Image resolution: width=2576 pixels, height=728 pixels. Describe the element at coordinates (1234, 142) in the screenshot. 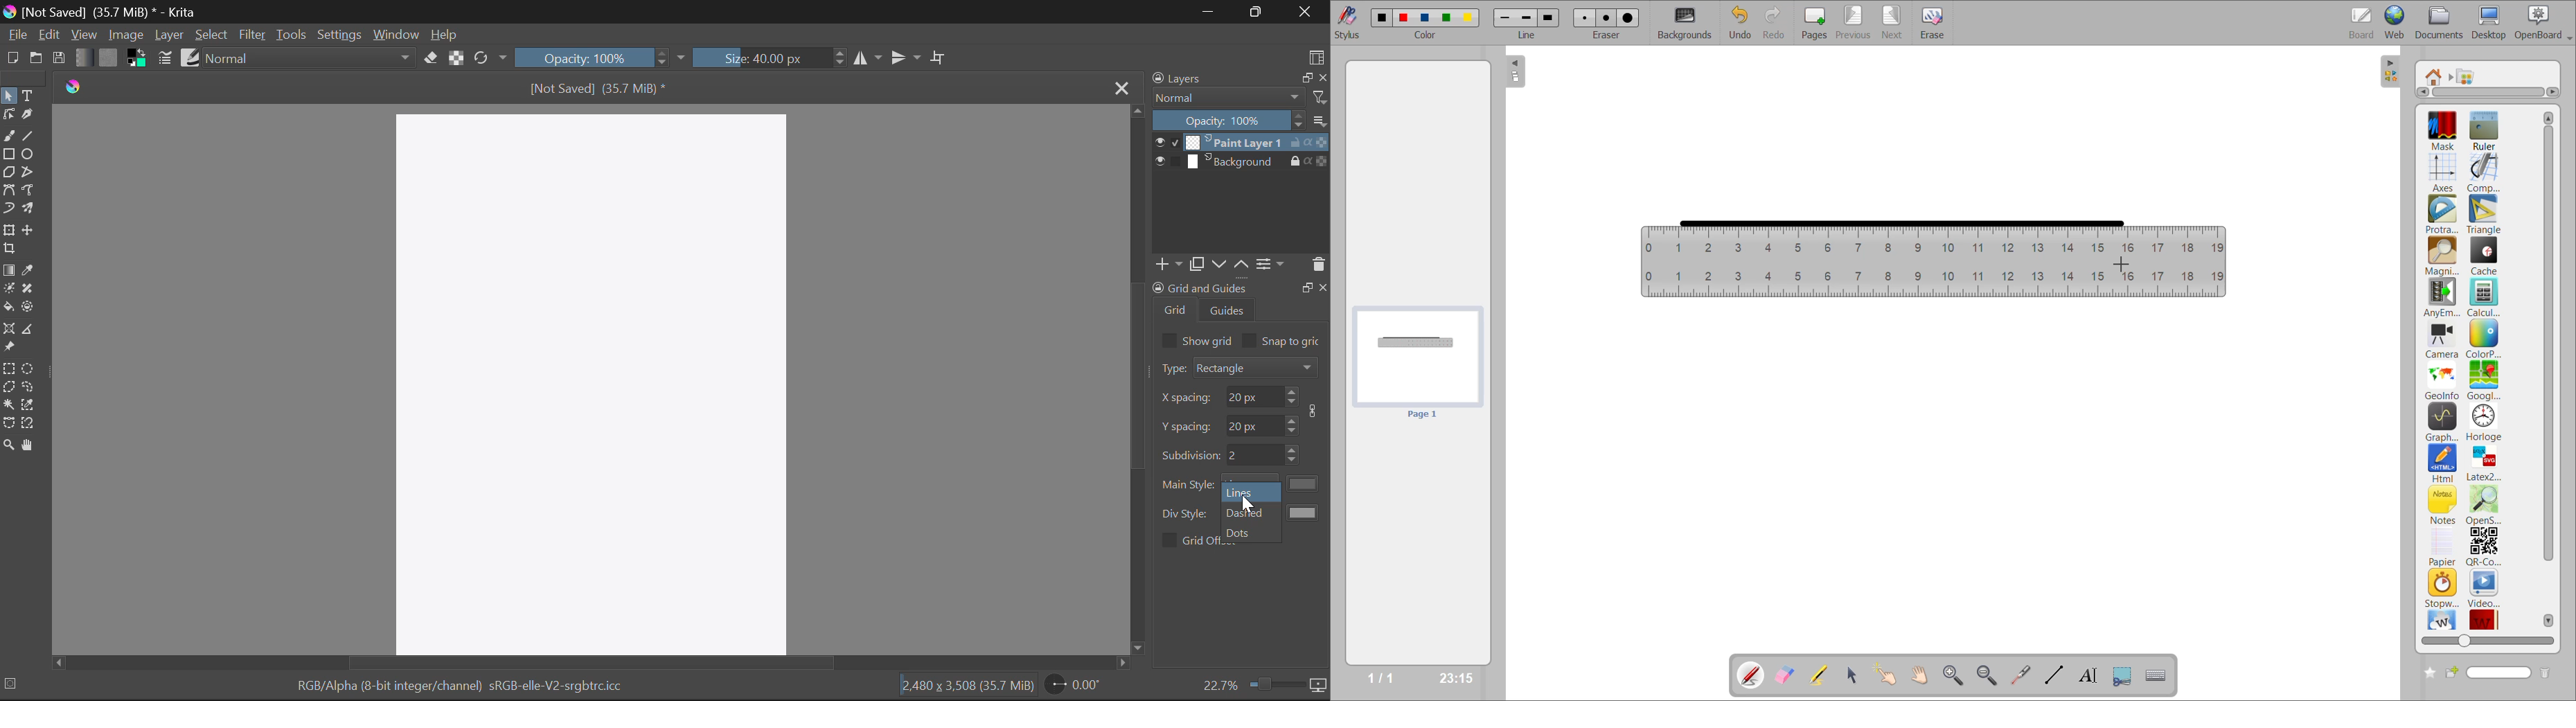

I see `layer 1` at that location.